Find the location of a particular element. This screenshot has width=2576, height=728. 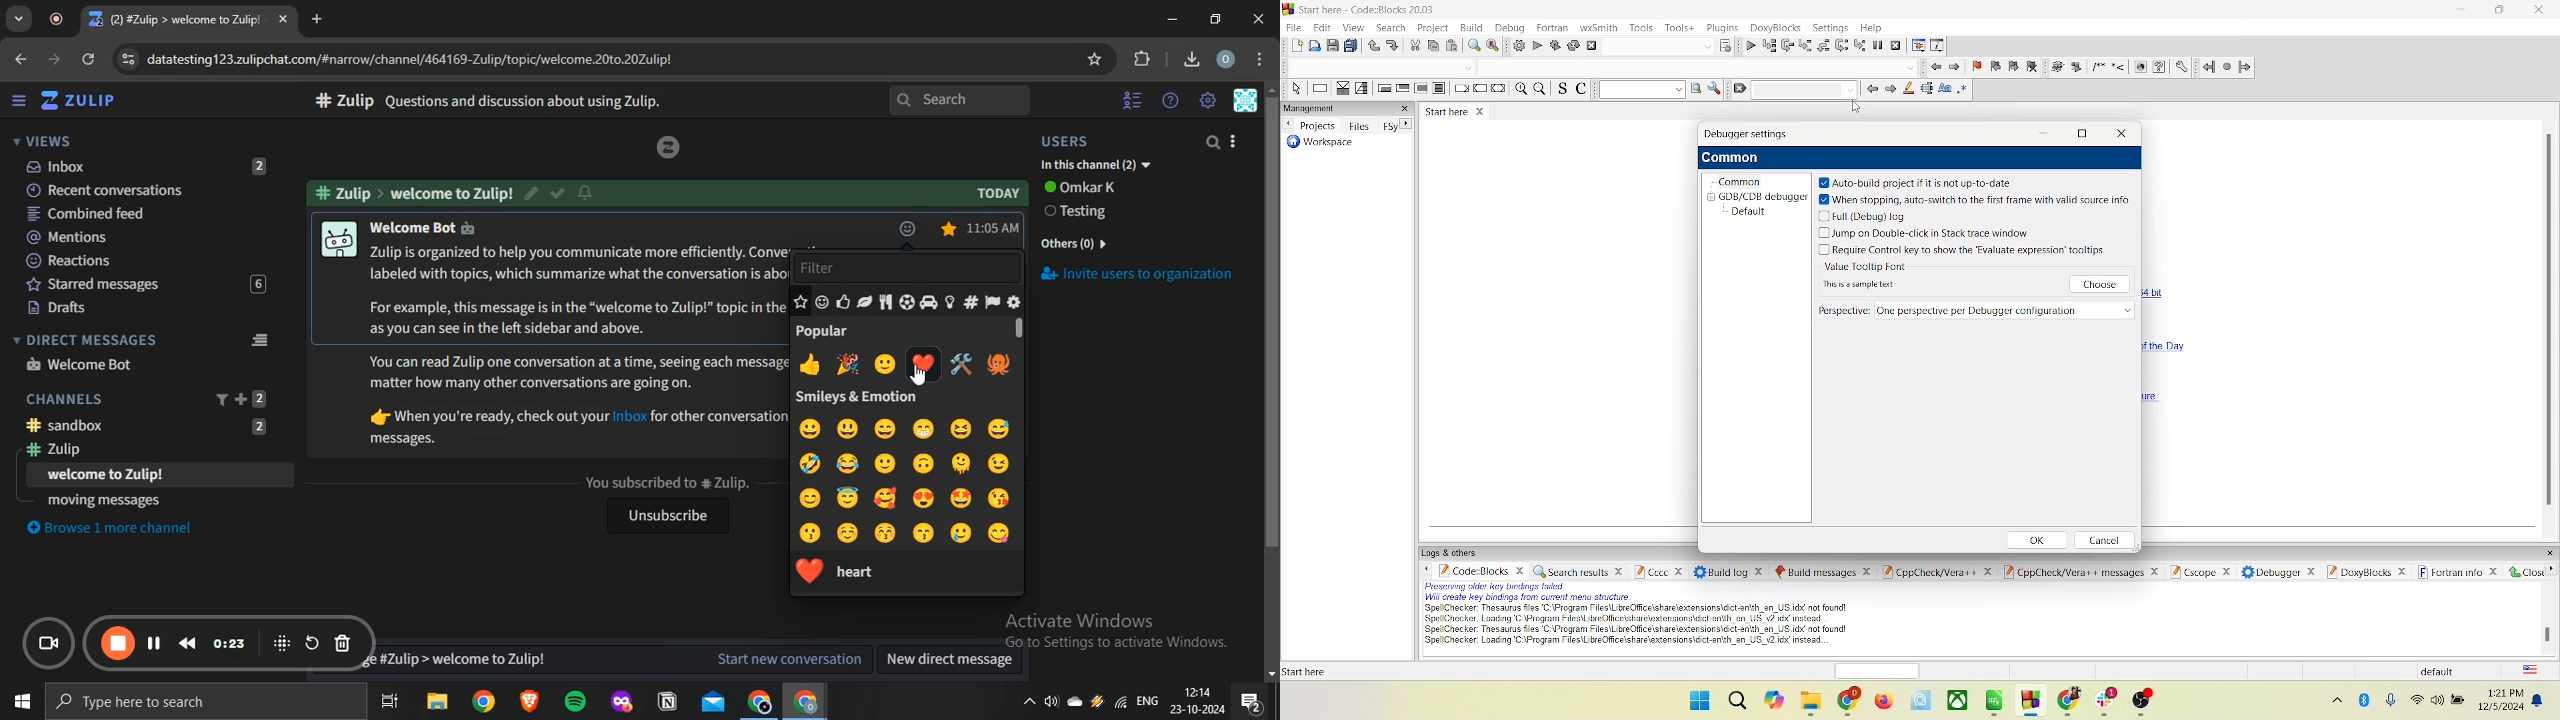

tada is located at coordinates (849, 366).